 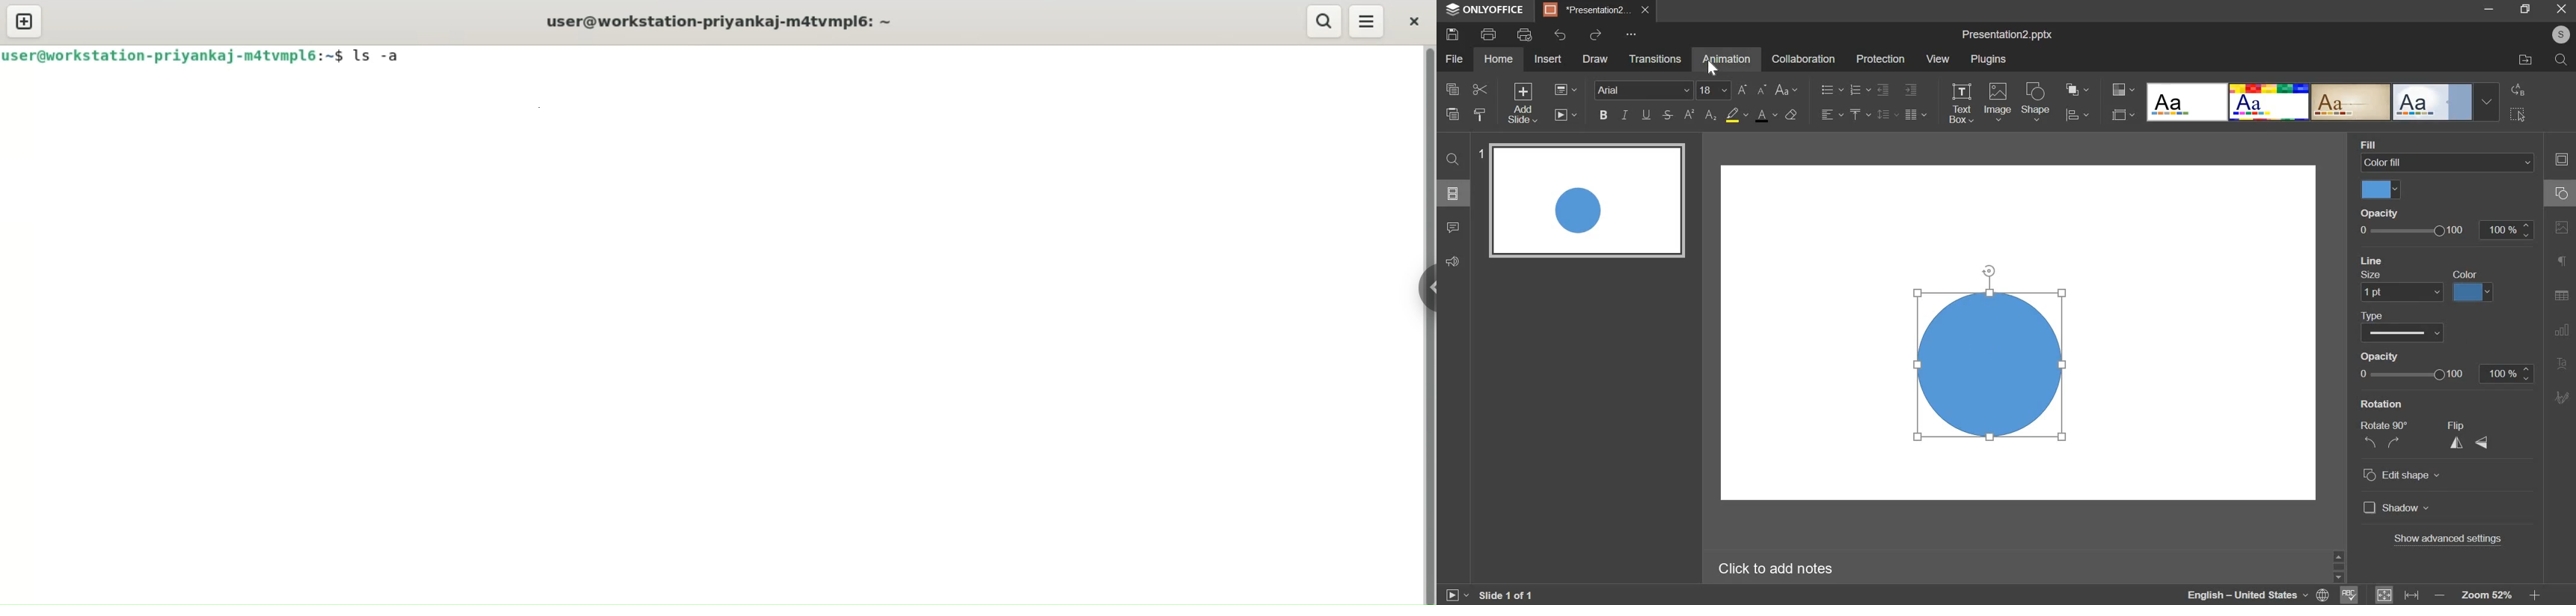 What do you see at coordinates (1714, 90) in the screenshot?
I see `font size` at bounding box center [1714, 90].